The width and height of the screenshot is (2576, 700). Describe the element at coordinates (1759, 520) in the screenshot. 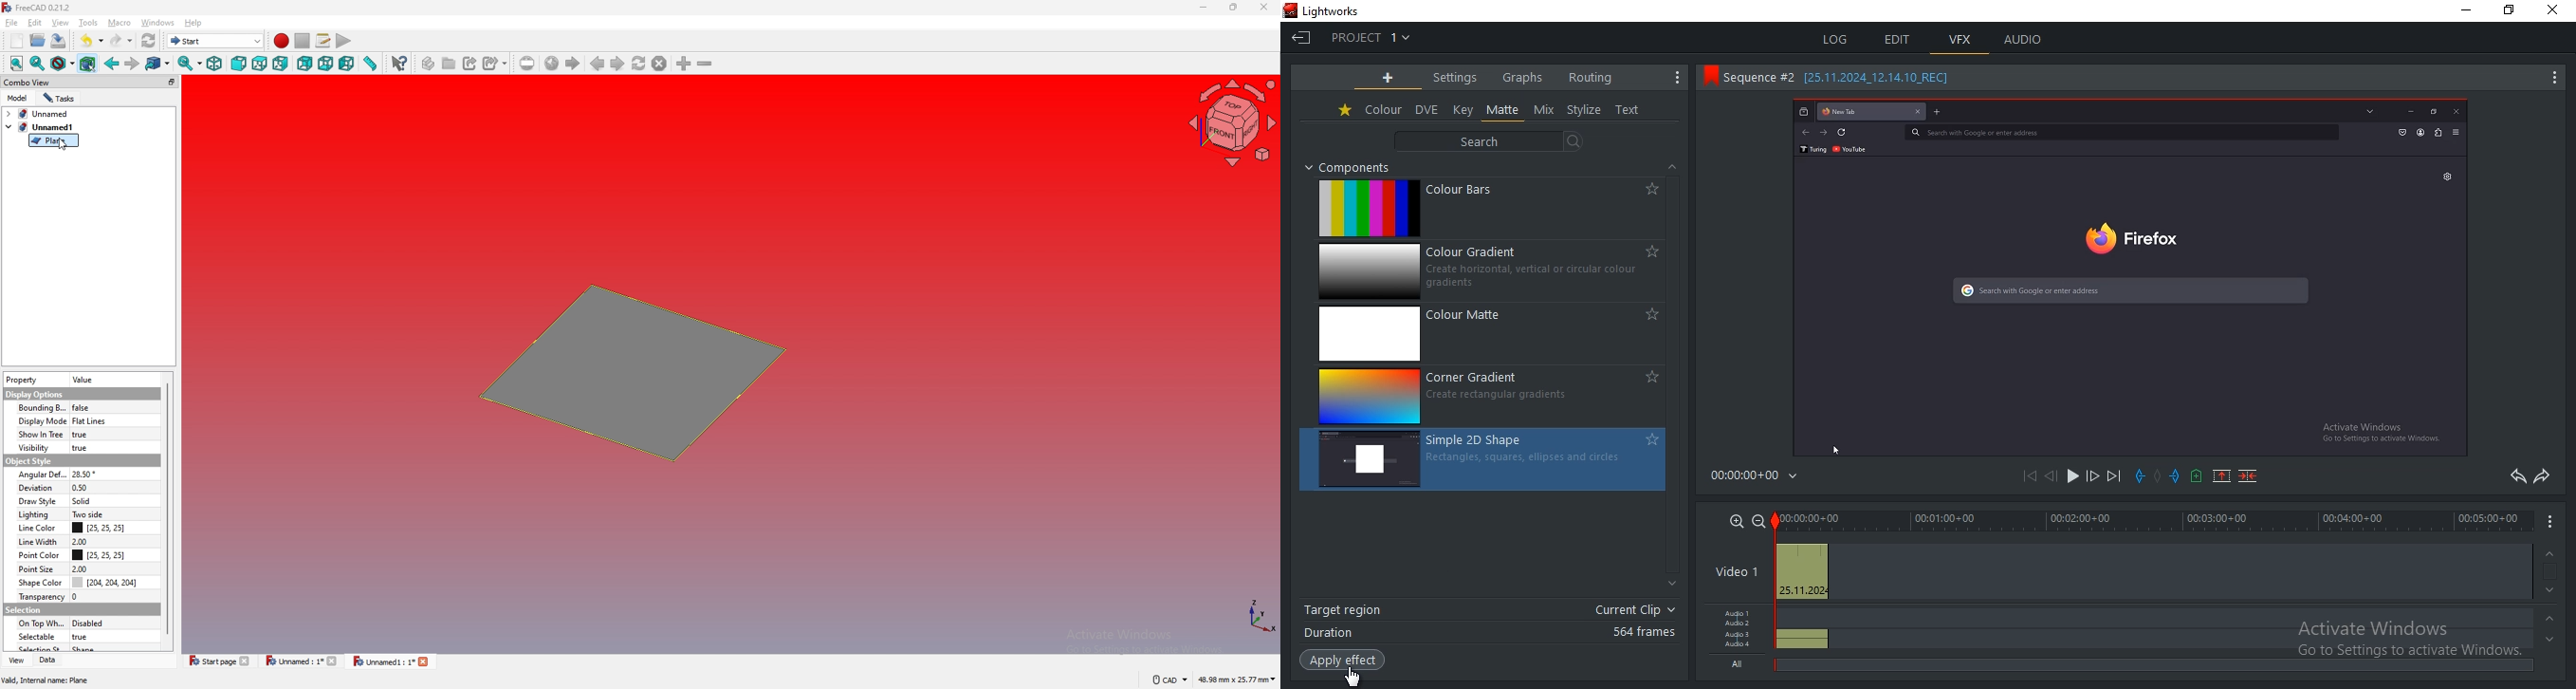

I see `zoom out` at that location.